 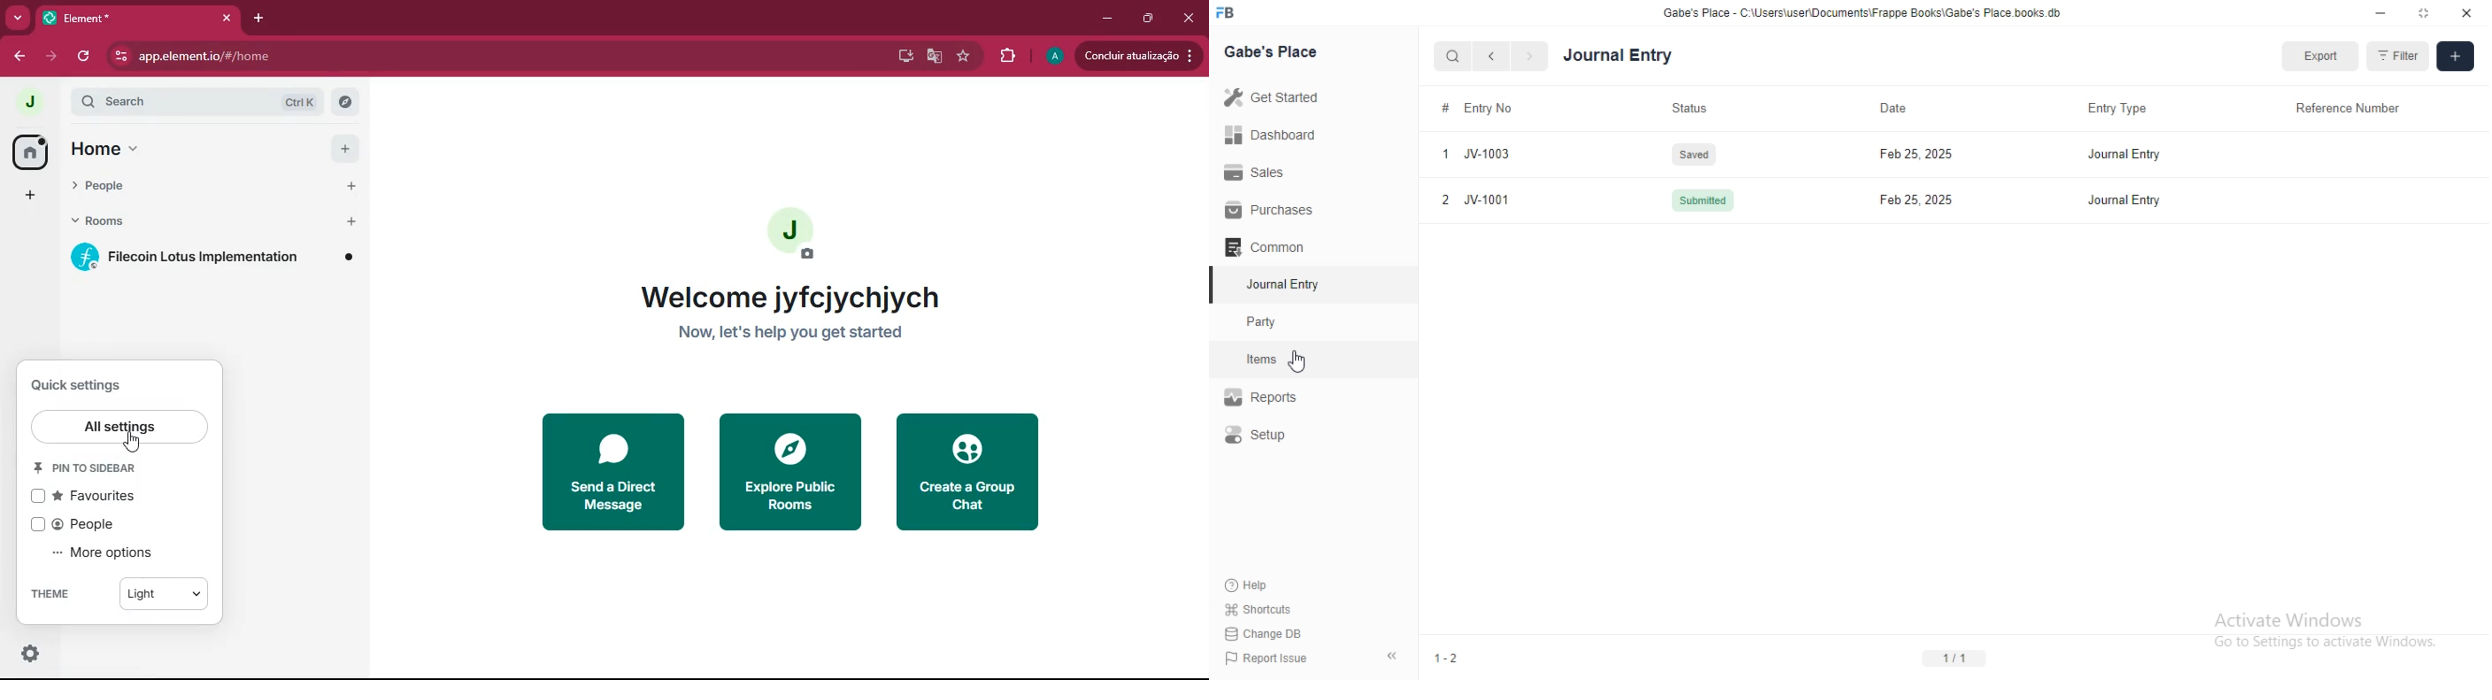 I want to click on search, so click(x=1453, y=58).